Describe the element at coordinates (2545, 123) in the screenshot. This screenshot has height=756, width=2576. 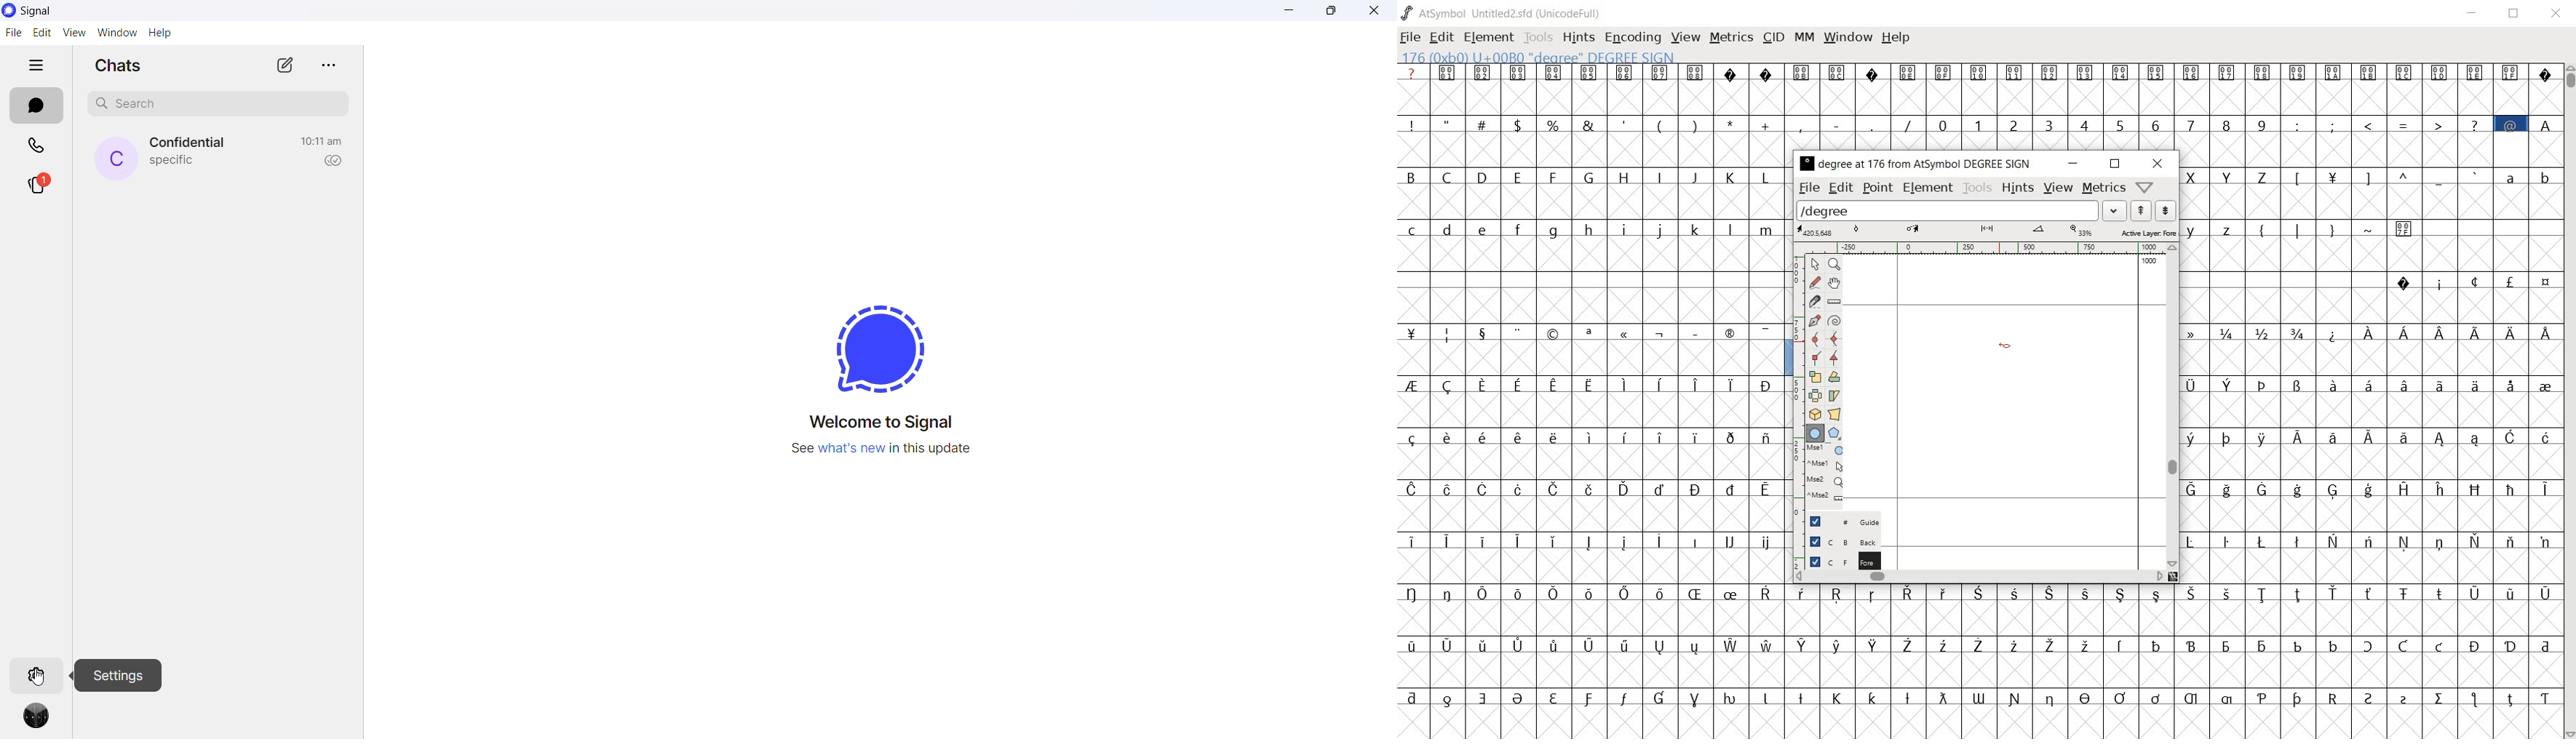
I see `A` at that location.